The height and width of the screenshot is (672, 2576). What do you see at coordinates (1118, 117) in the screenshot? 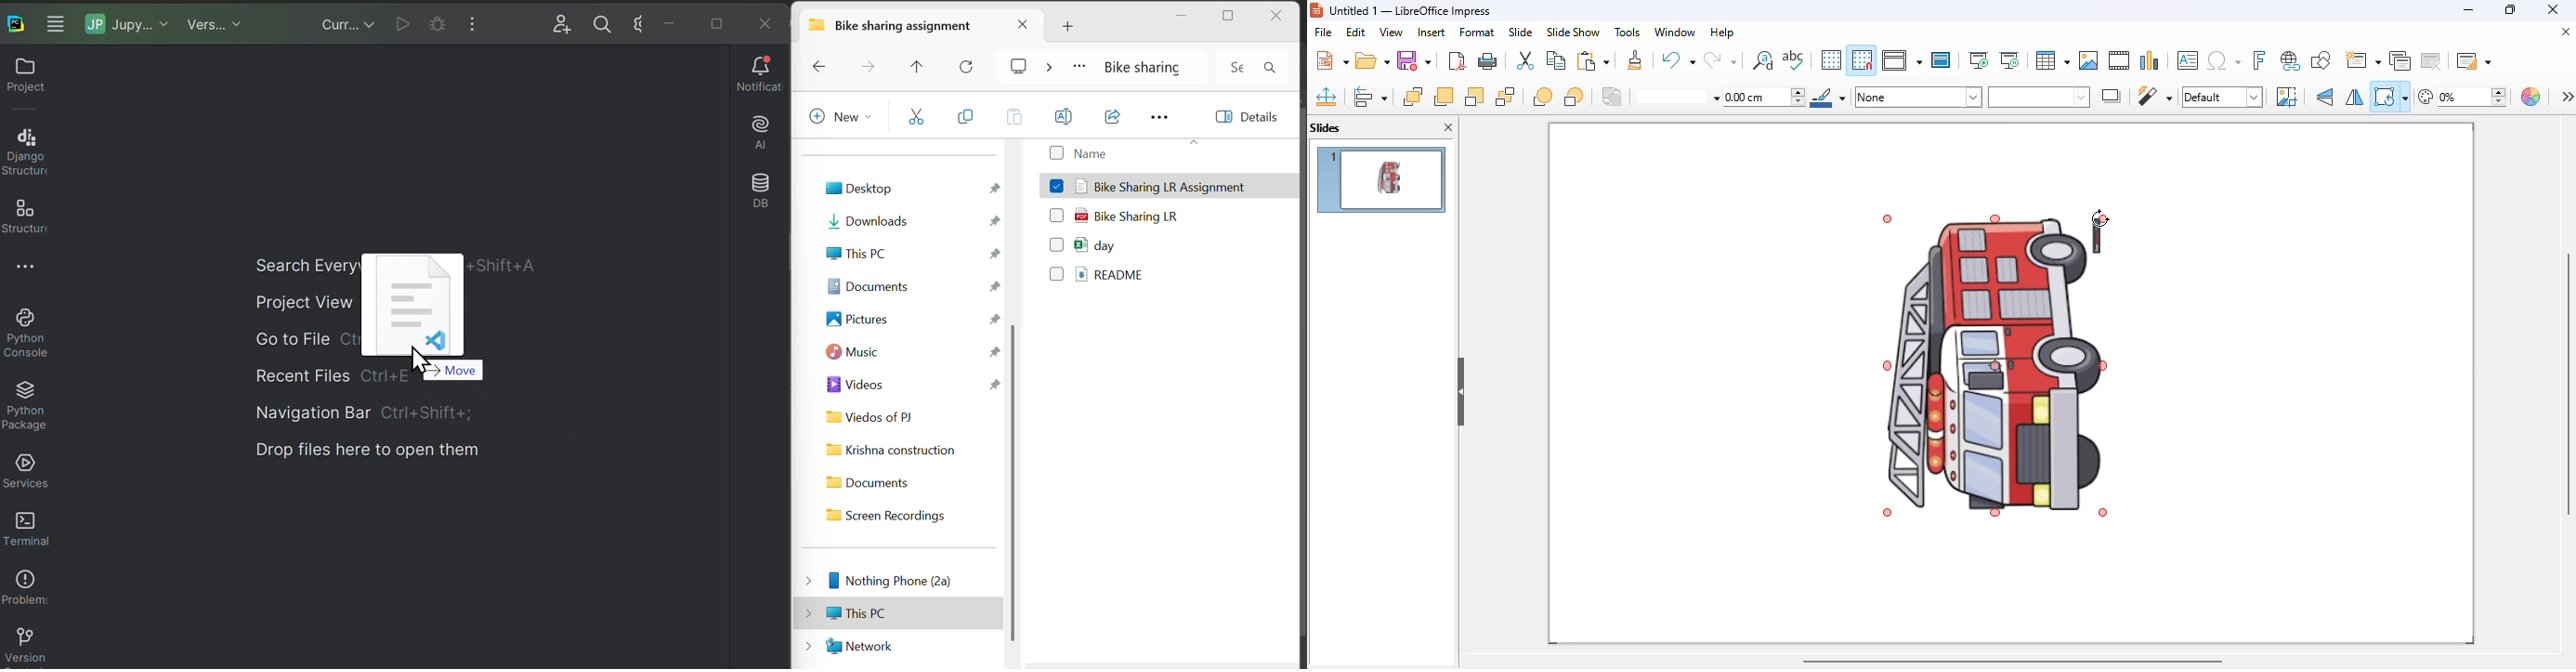
I see `Open with` at bounding box center [1118, 117].